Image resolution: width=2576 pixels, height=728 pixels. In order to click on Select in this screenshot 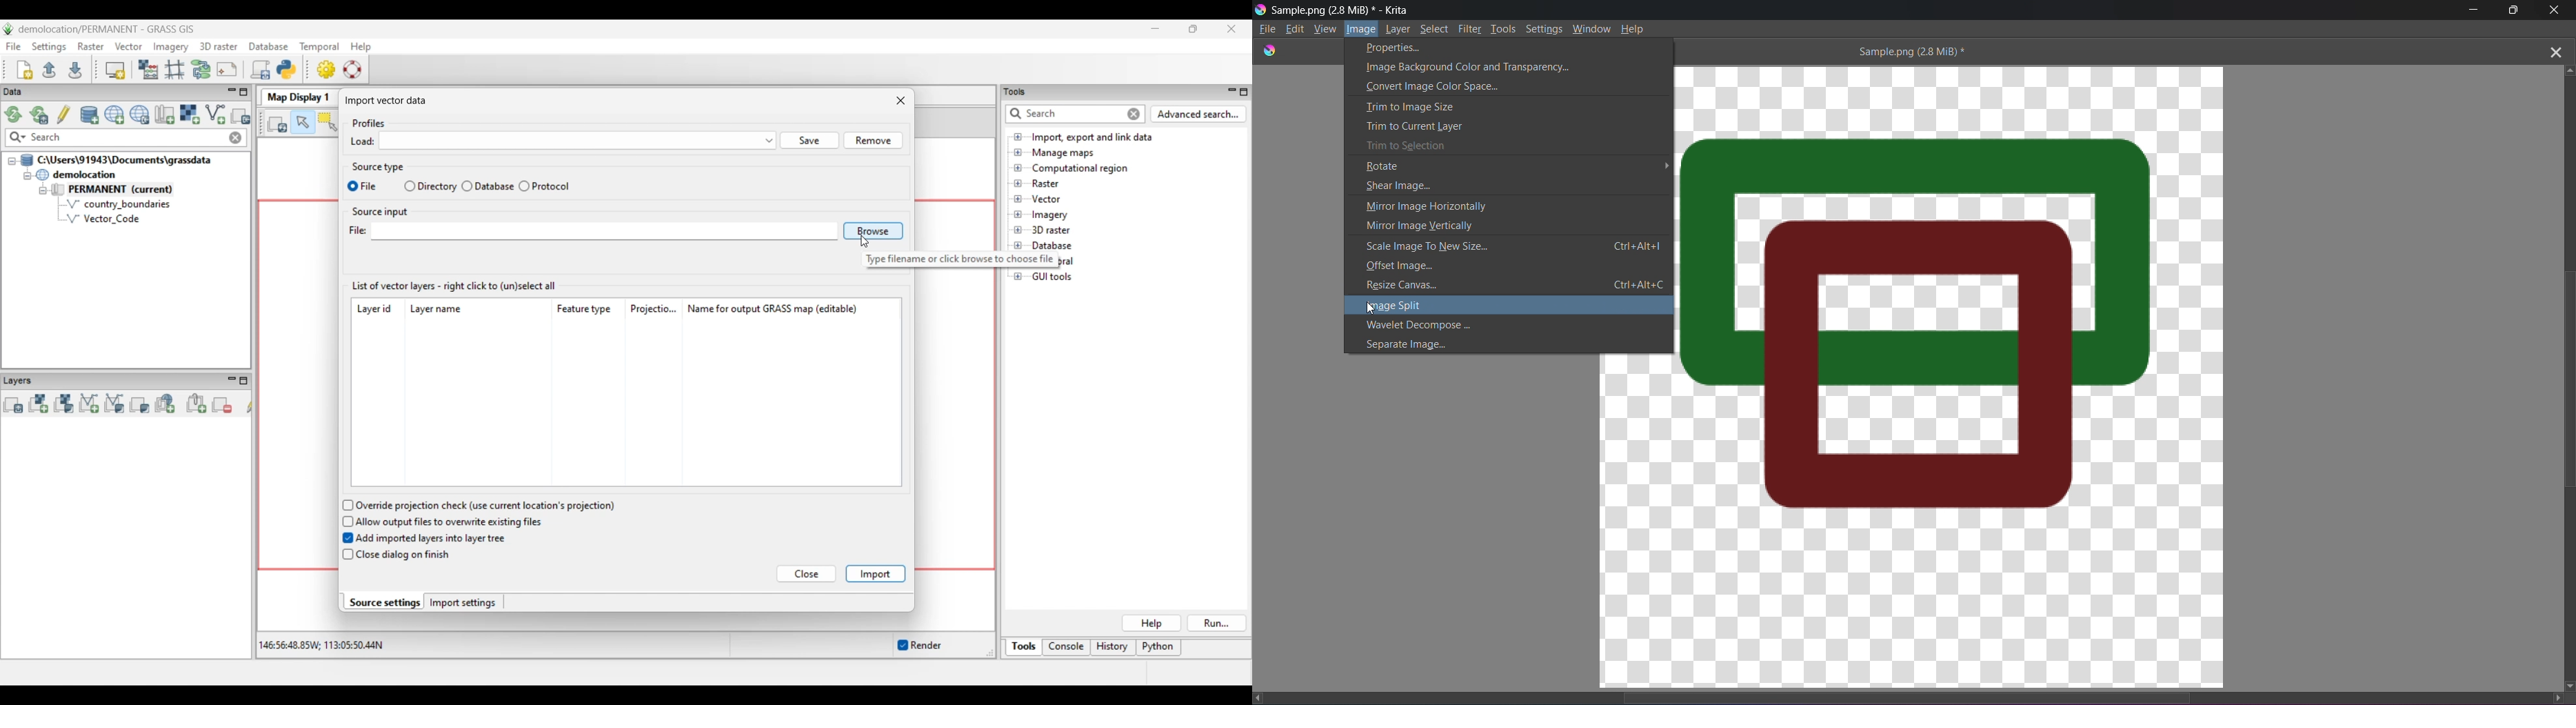, I will do `click(1437, 28)`.